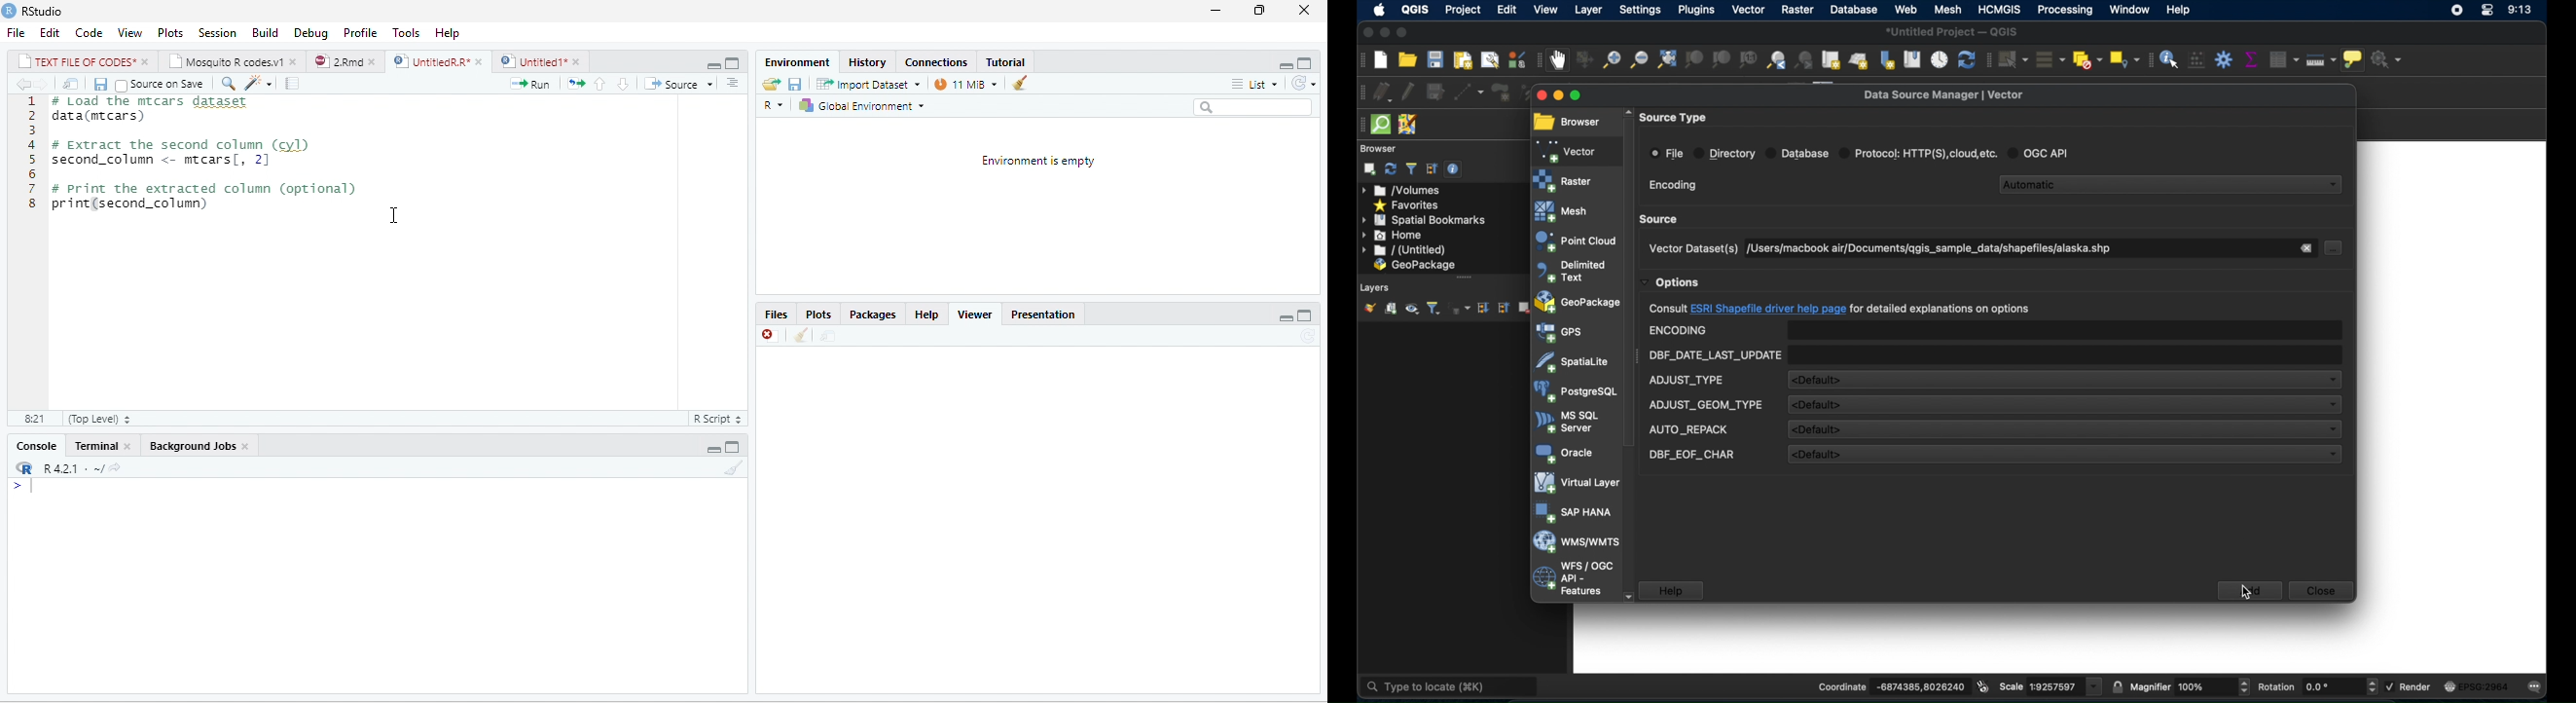  I want to click on show document outline, so click(732, 83).